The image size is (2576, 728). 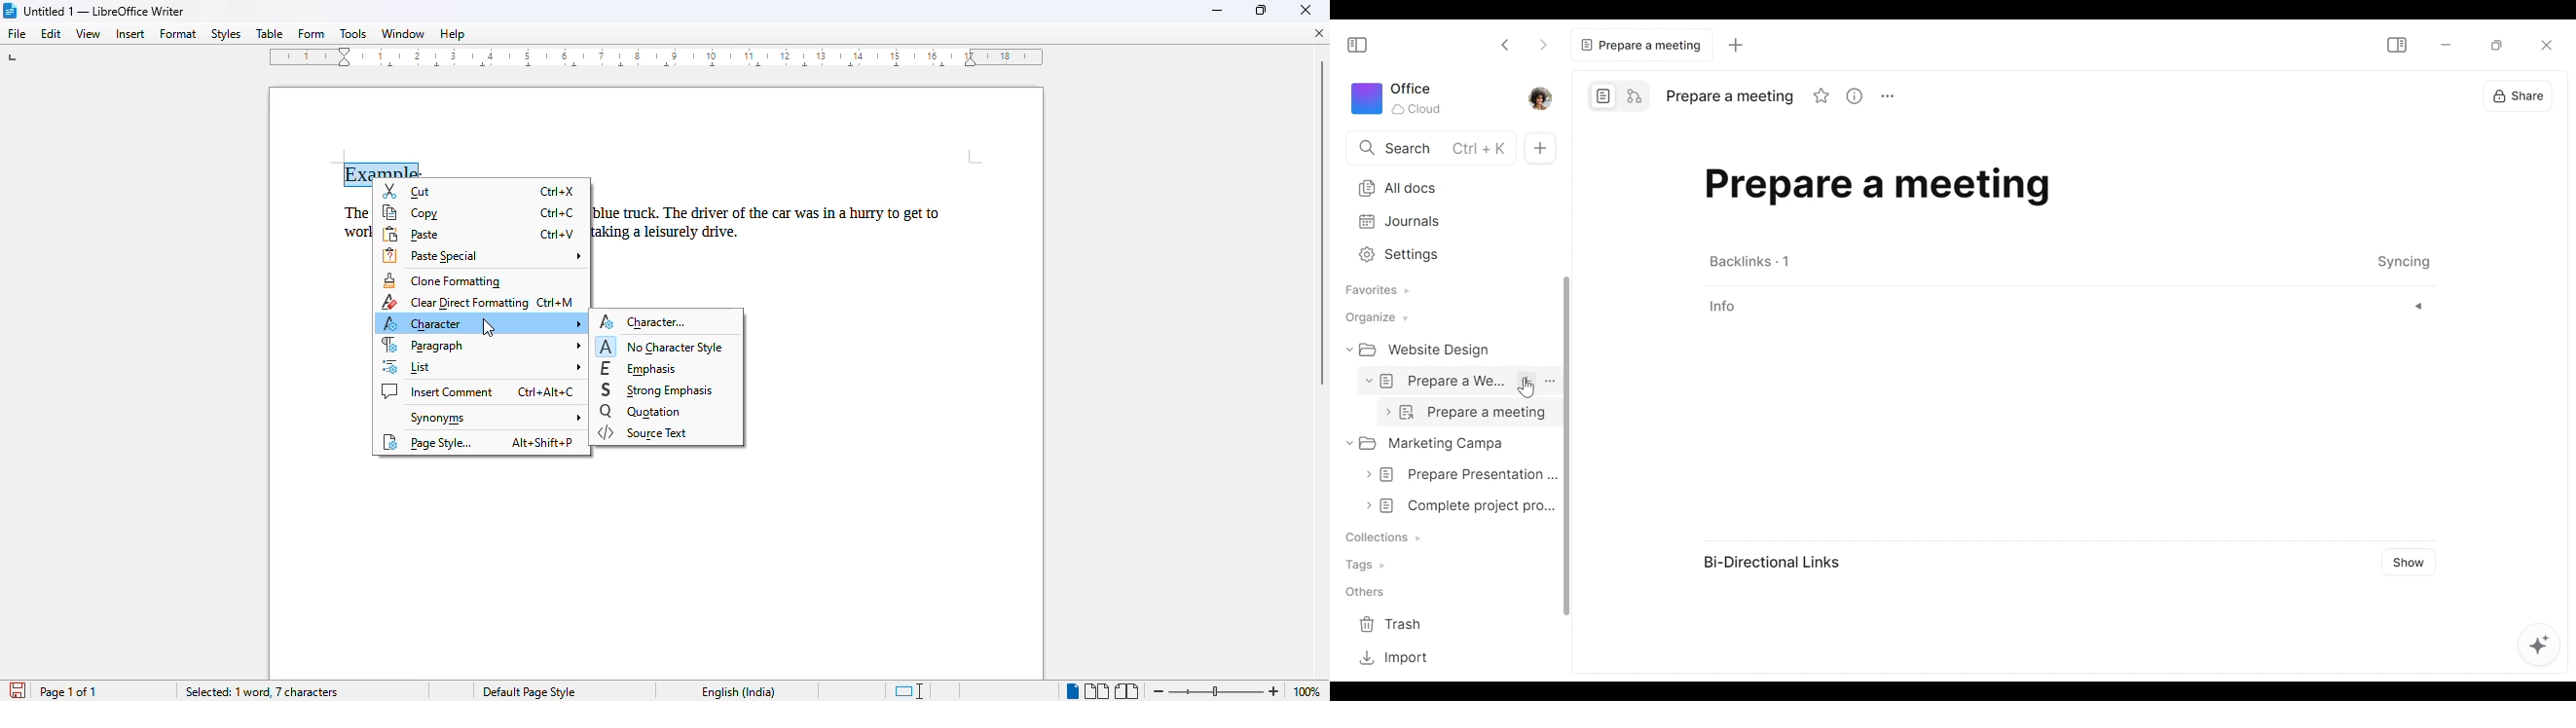 I want to click on tools, so click(x=353, y=33).